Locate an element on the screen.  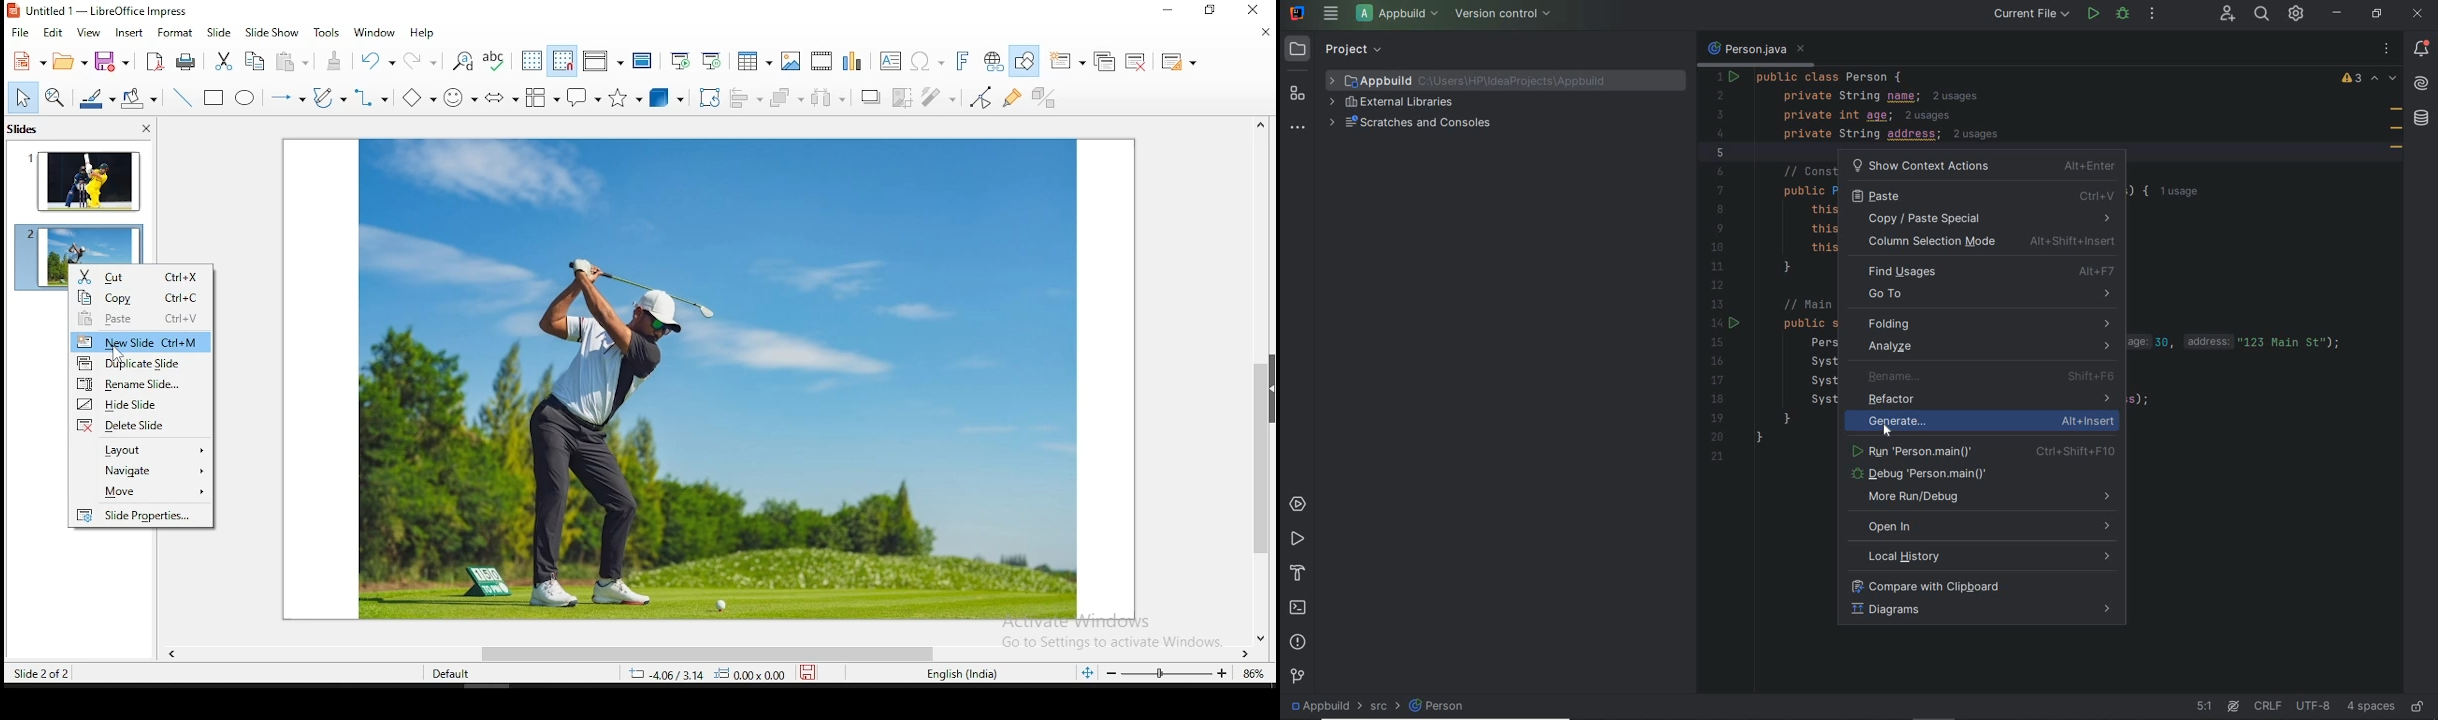
display views is located at coordinates (604, 59).